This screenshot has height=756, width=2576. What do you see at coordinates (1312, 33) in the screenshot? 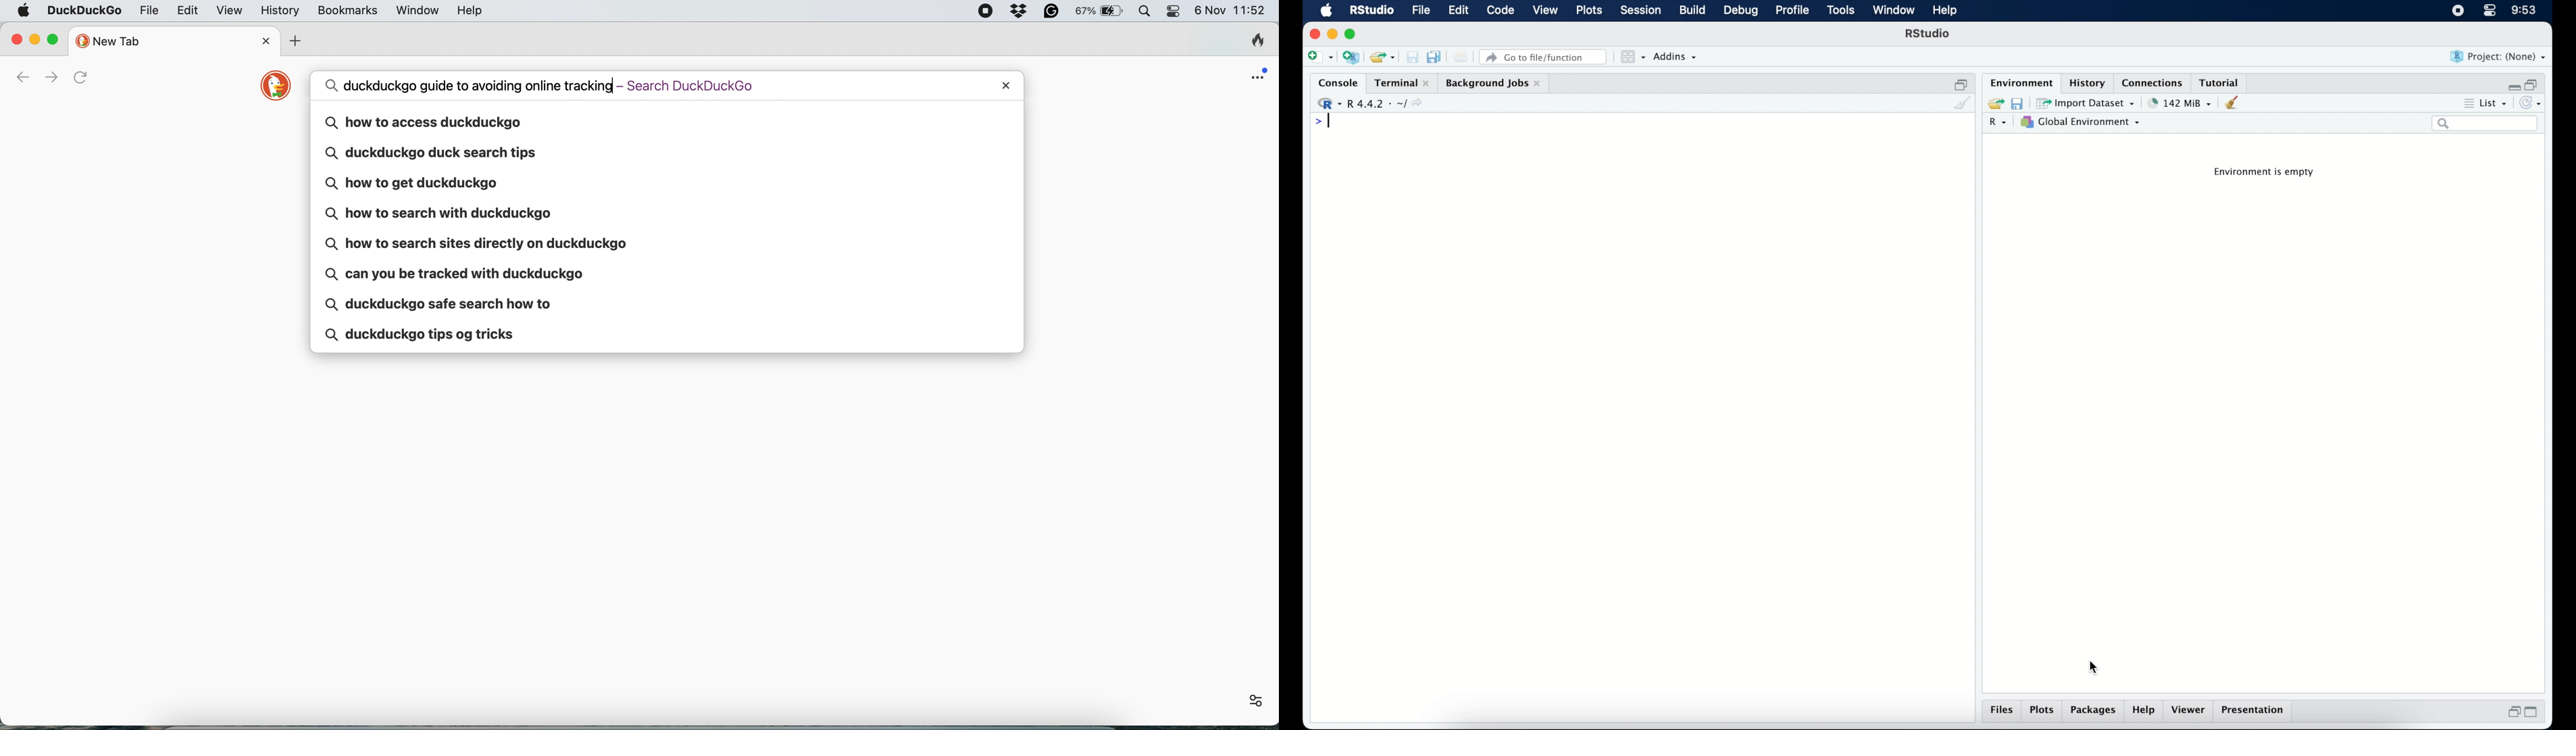
I see `close` at bounding box center [1312, 33].